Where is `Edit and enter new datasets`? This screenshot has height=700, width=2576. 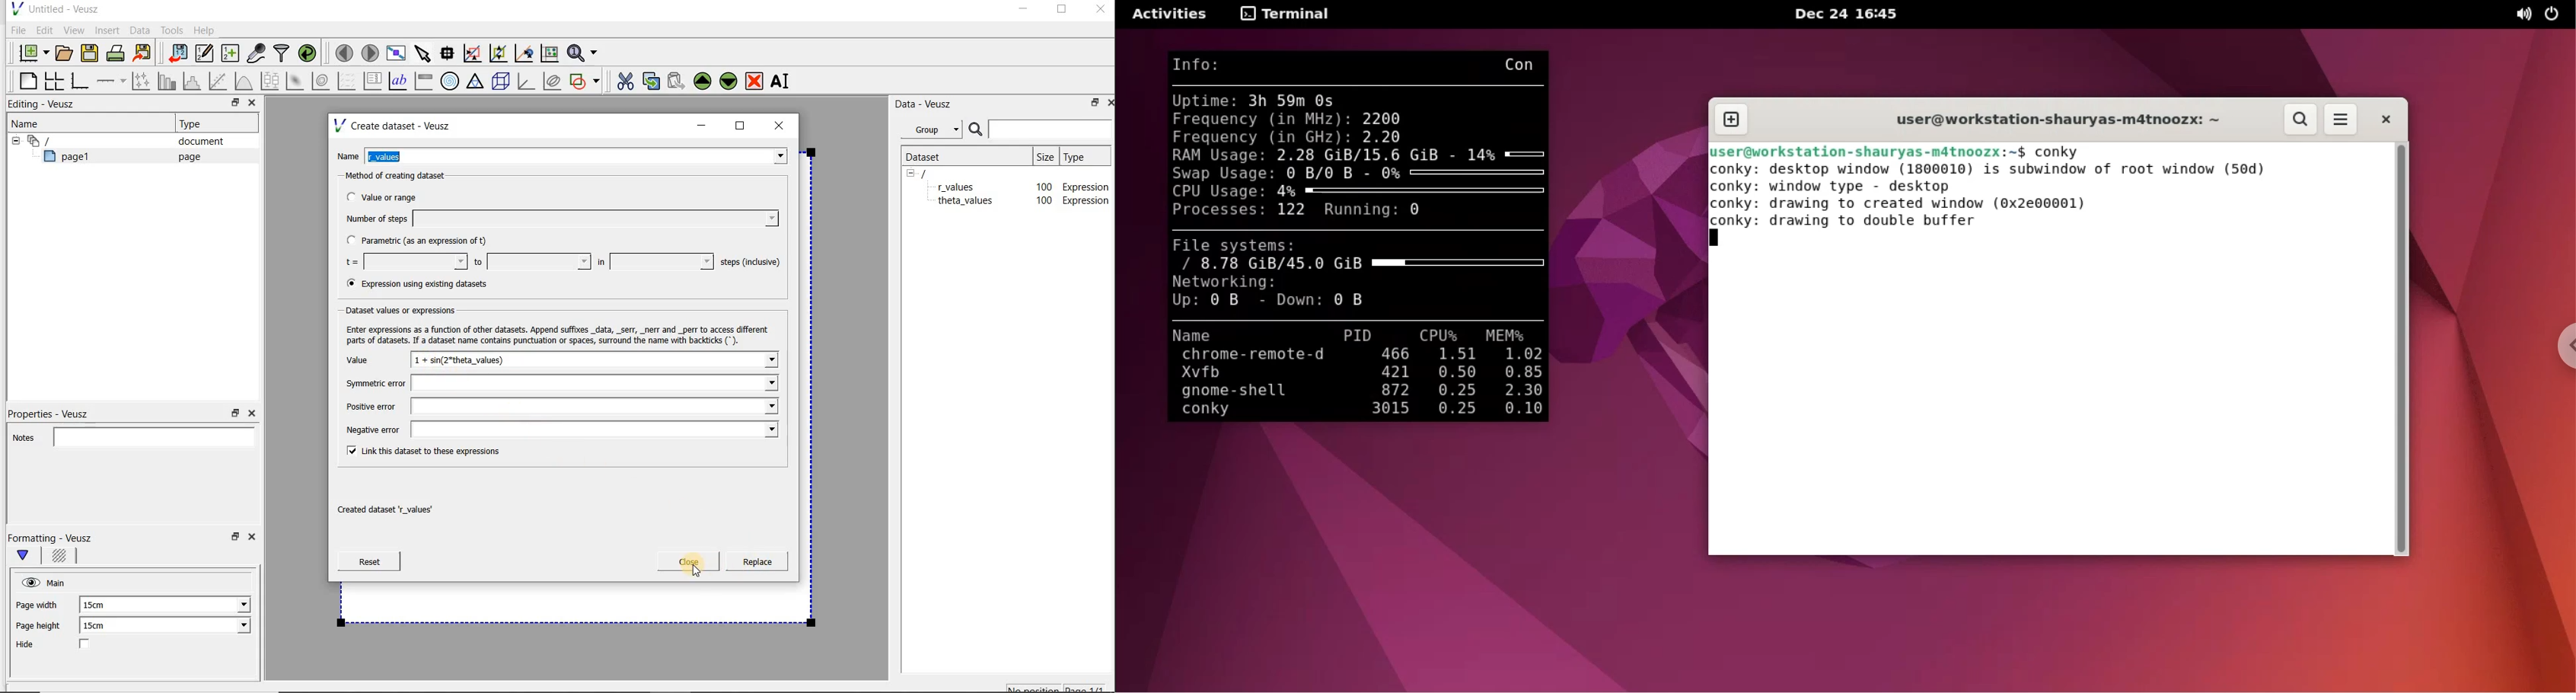 Edit and enter new datasets is located at coordinates (205, 54).